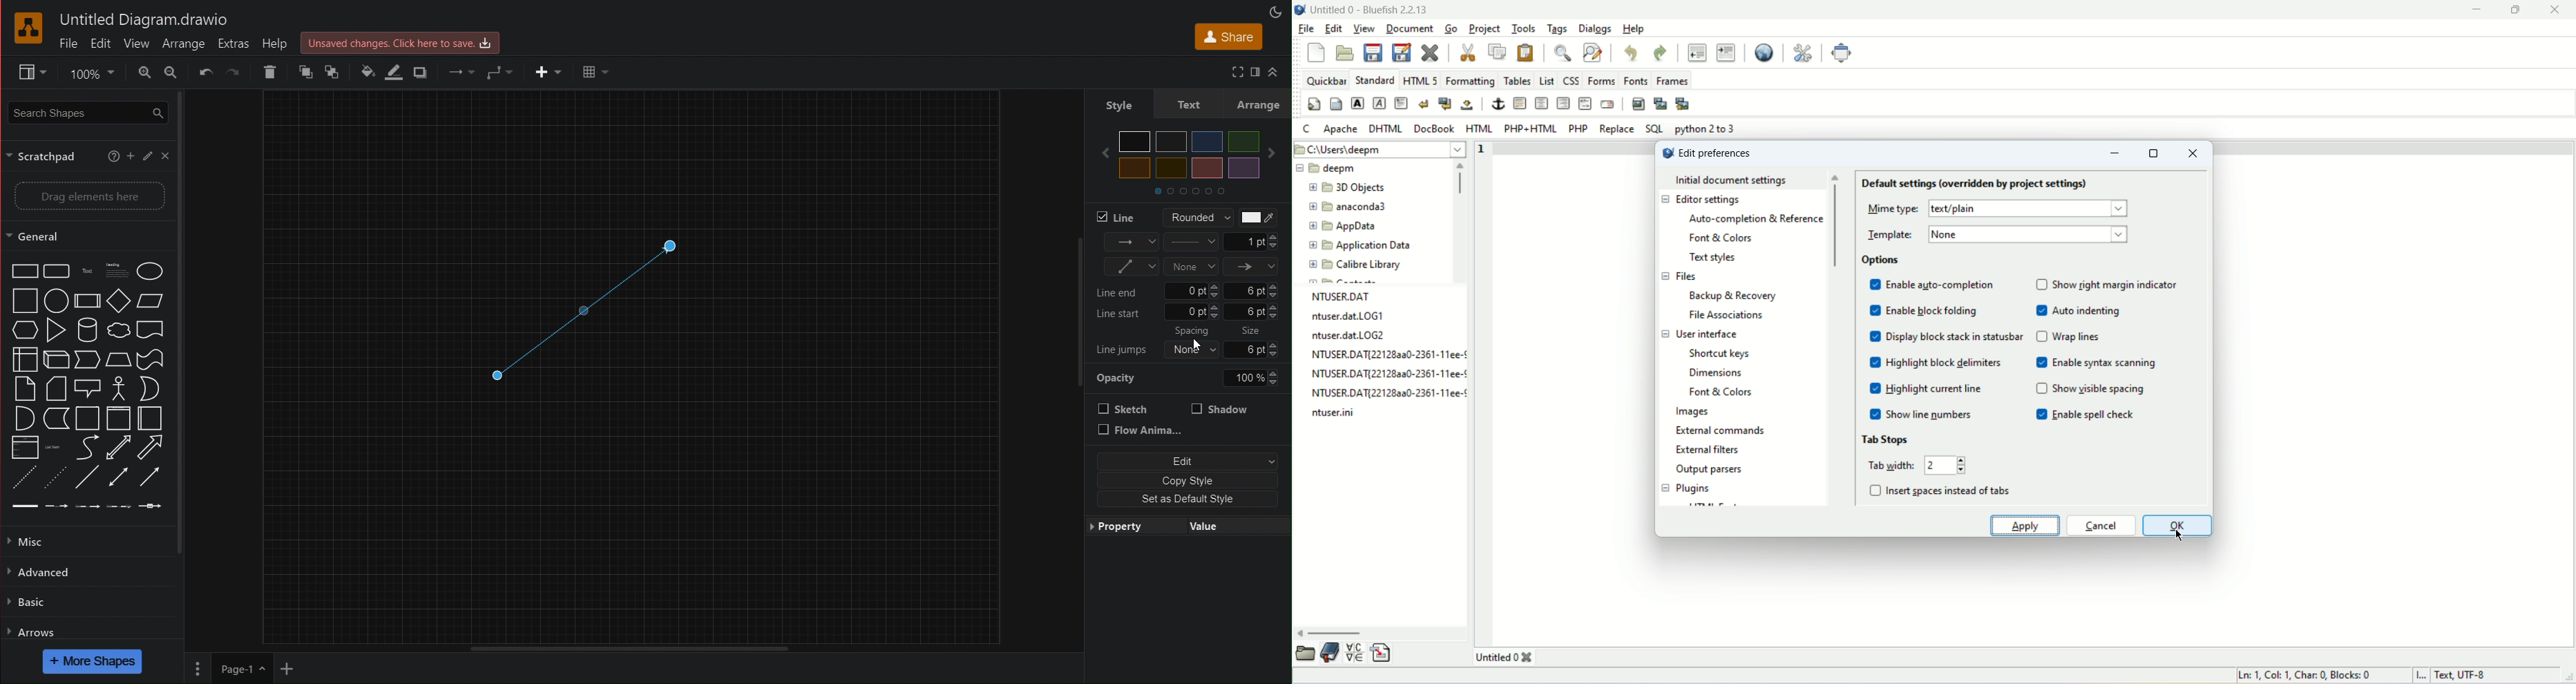 This screenshot has width=2576, height=700. I want to click on formatting, so click(1470, 80).